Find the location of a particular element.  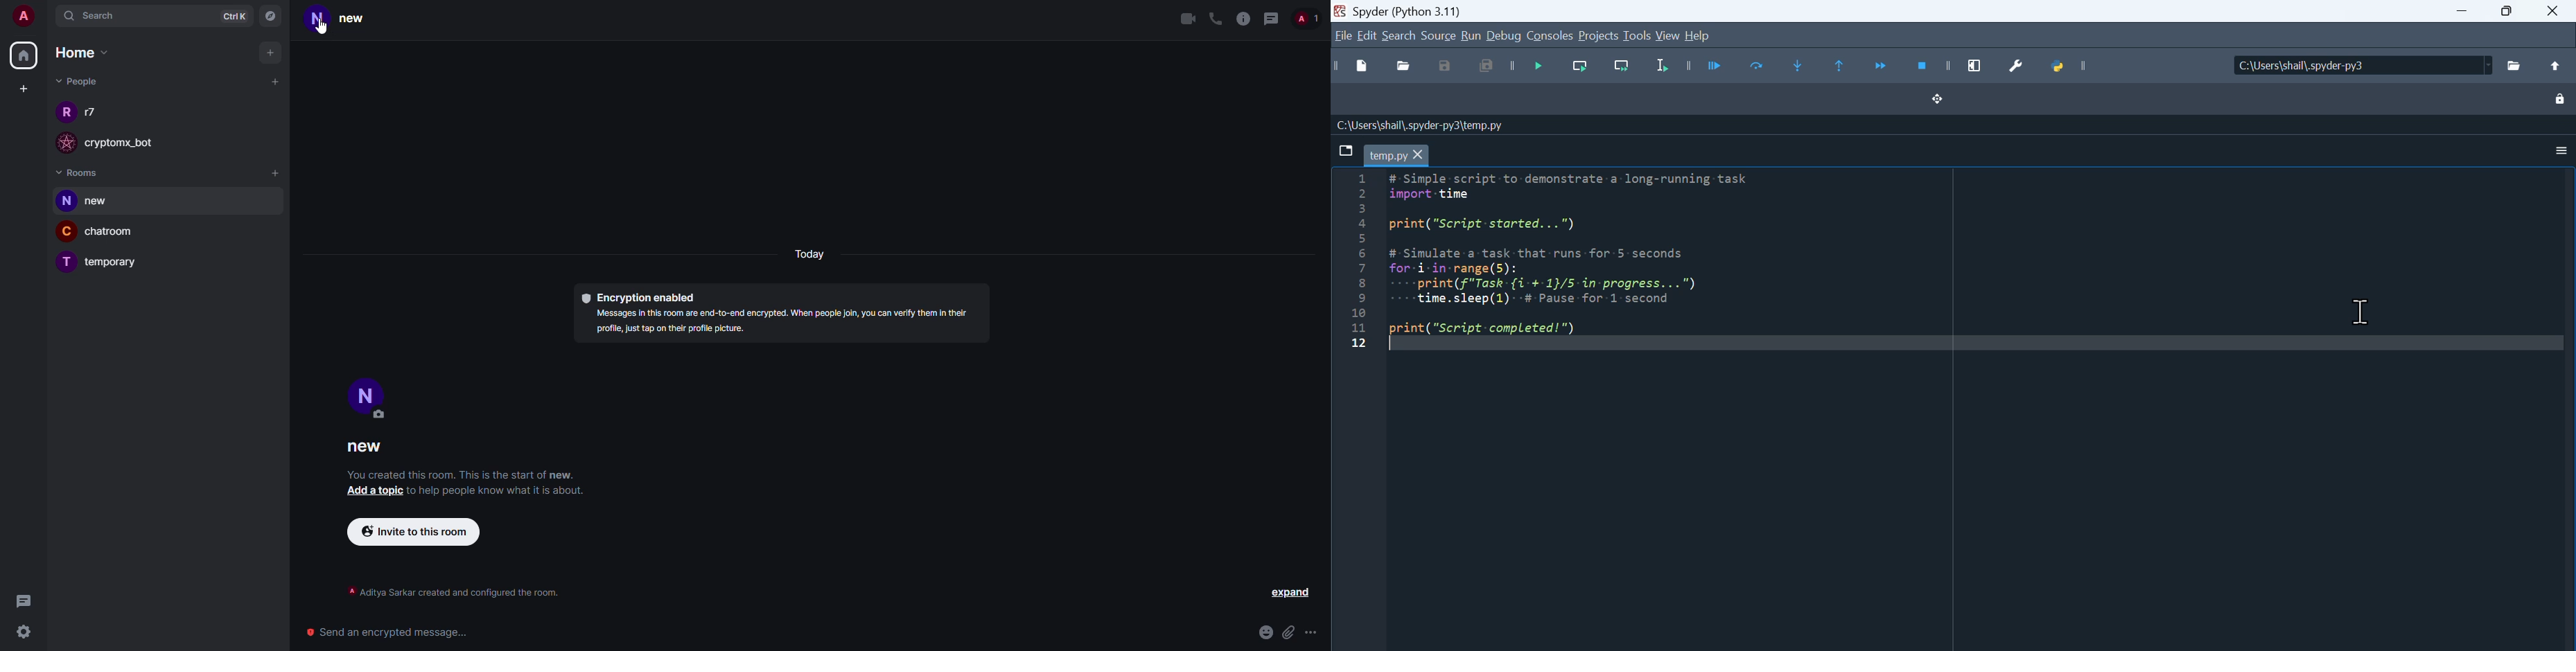

Search is located at coordinates (1399, 34).